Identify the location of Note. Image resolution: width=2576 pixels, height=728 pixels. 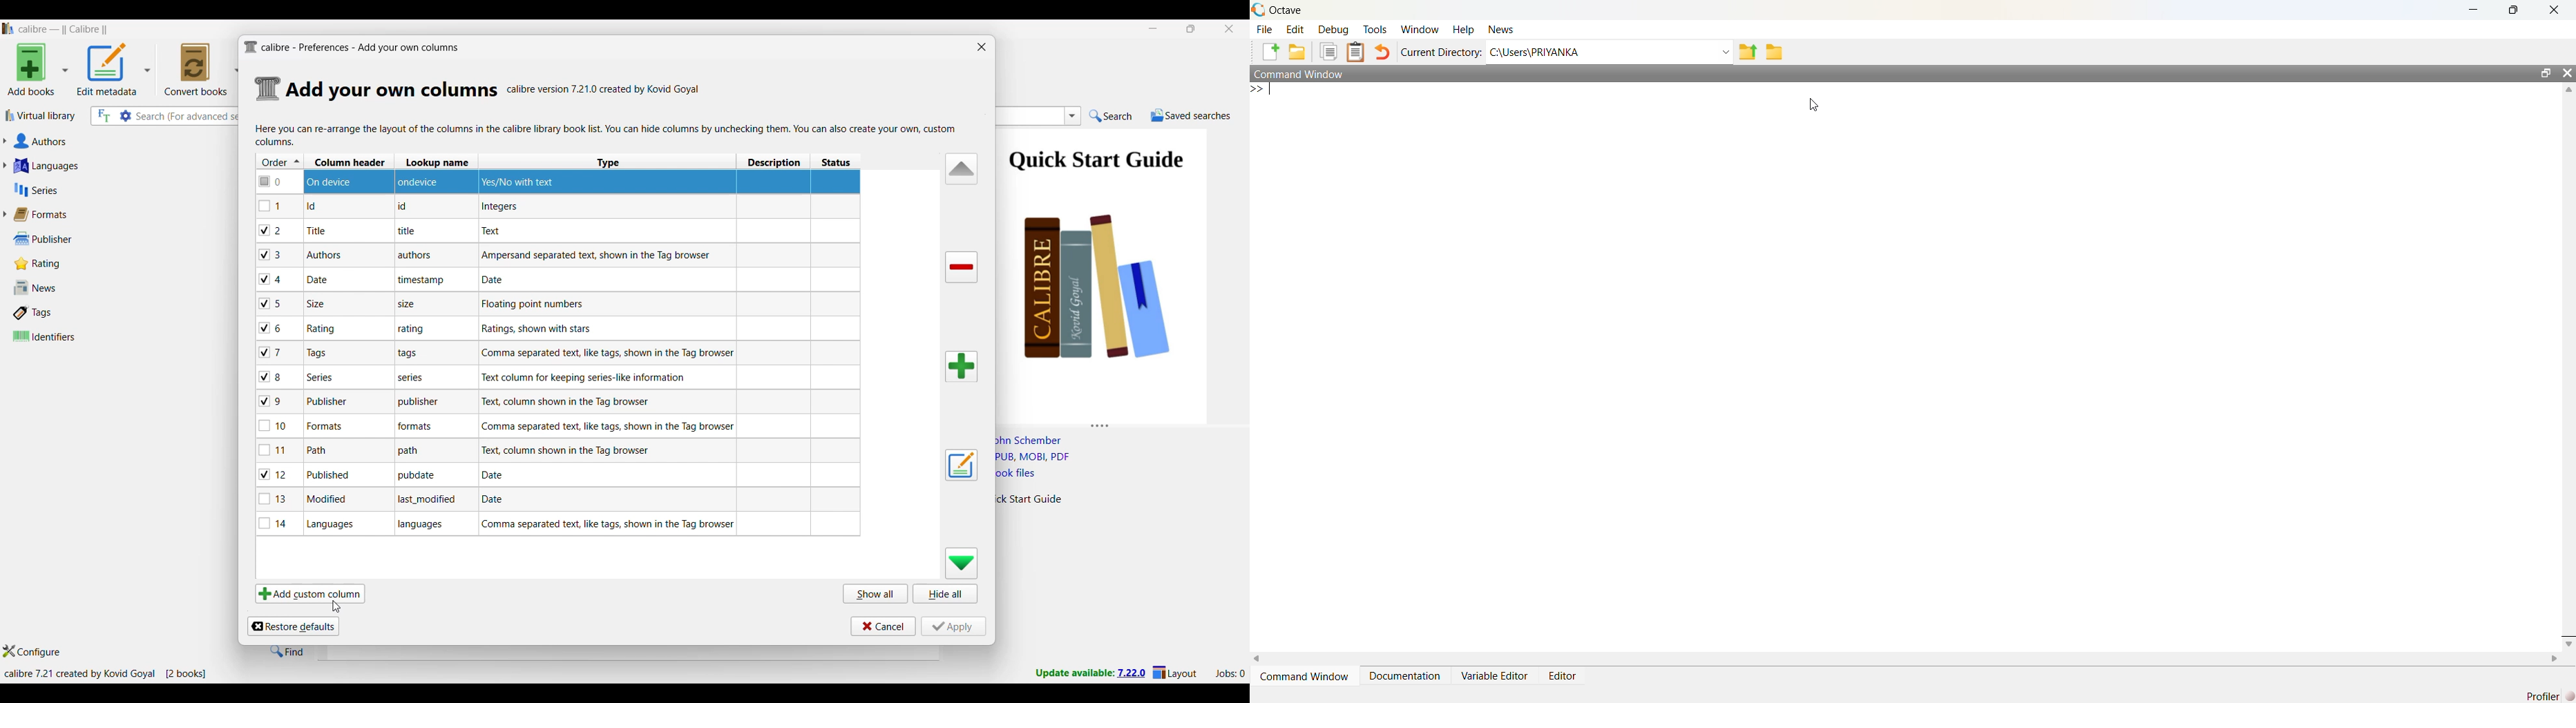
(322, 329).